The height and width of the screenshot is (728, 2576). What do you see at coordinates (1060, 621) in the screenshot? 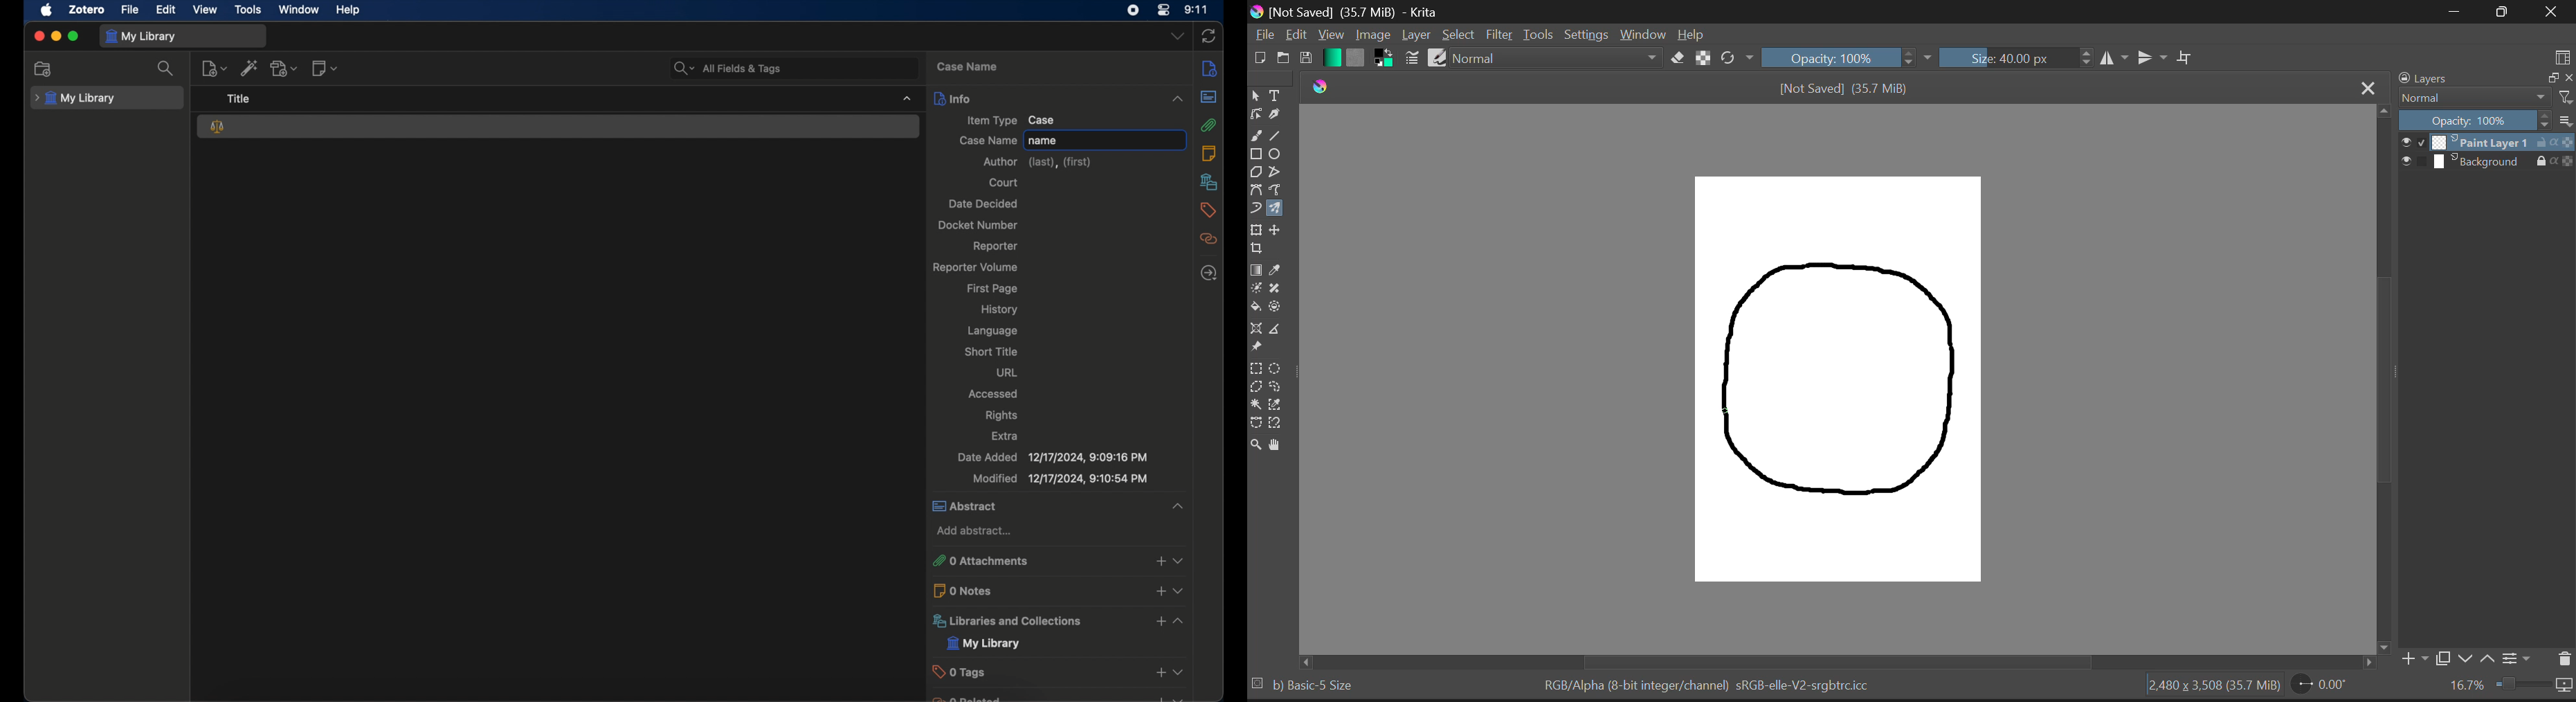
I see `libraries` at bounding box center [1060, 621].